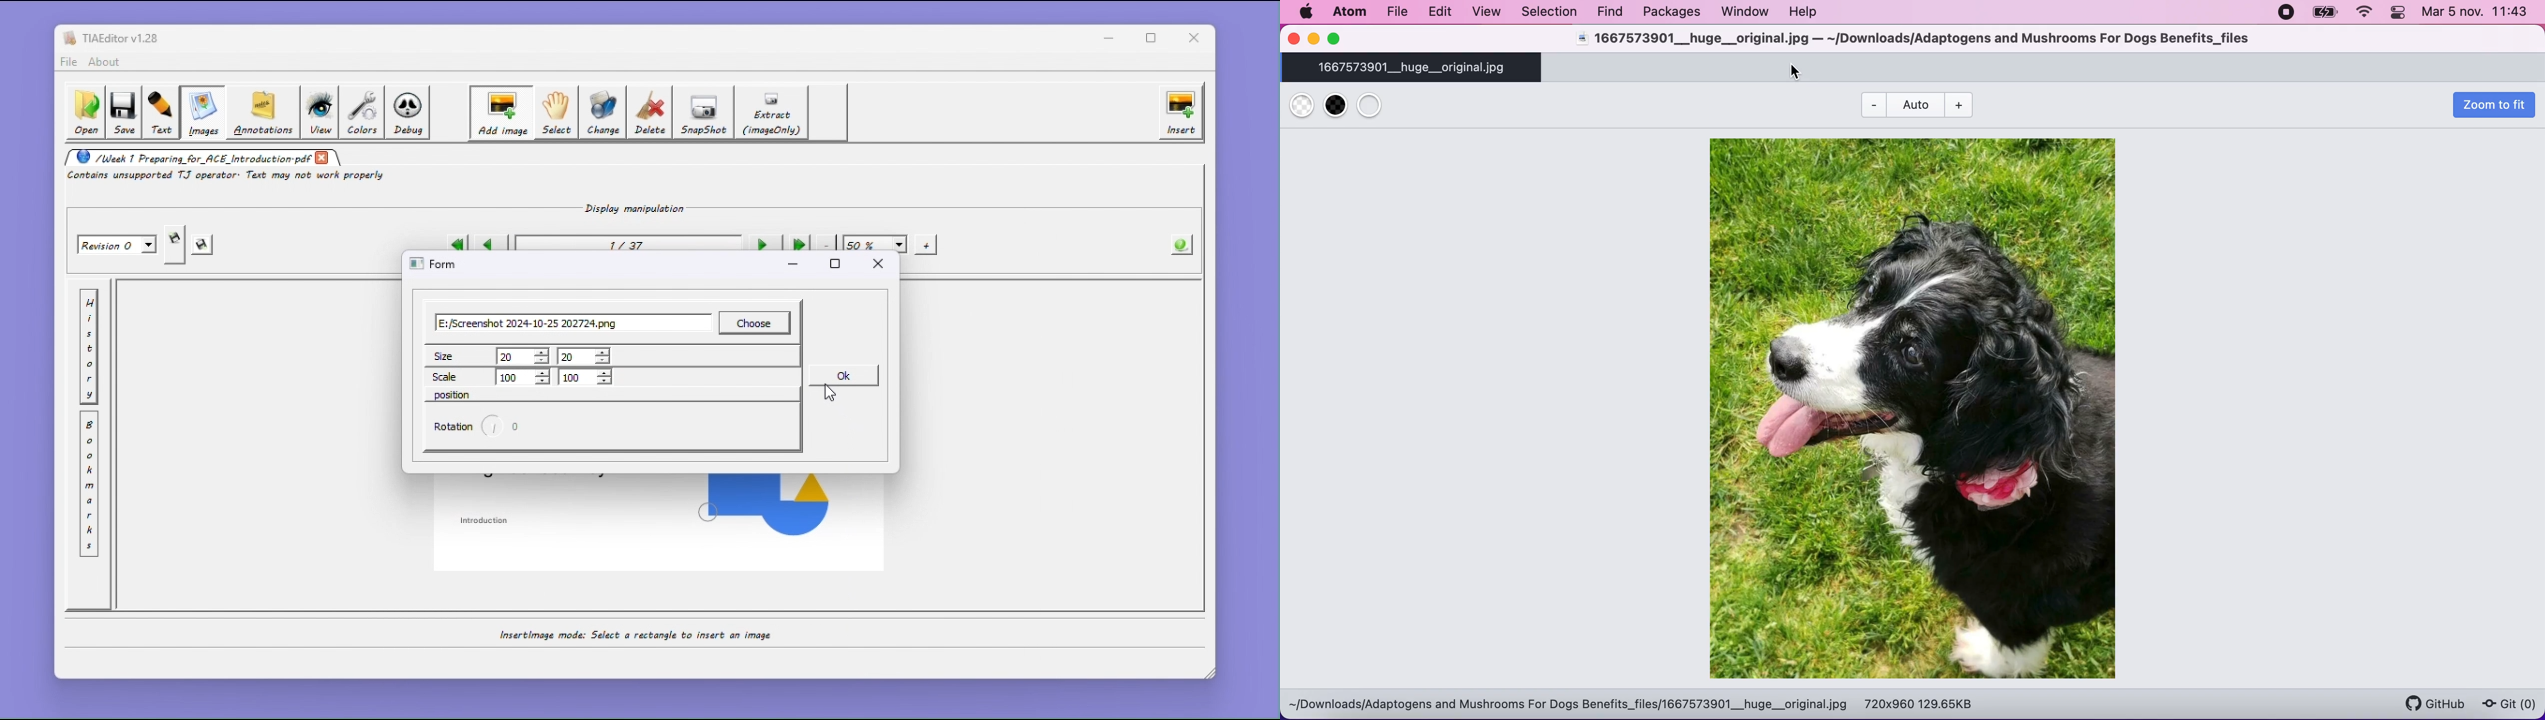 Image resolution: width=2548 pixels, height=728 pixels. Describe the element at coordinates (84, 113) in the screenshot. I see `Open` at that location.